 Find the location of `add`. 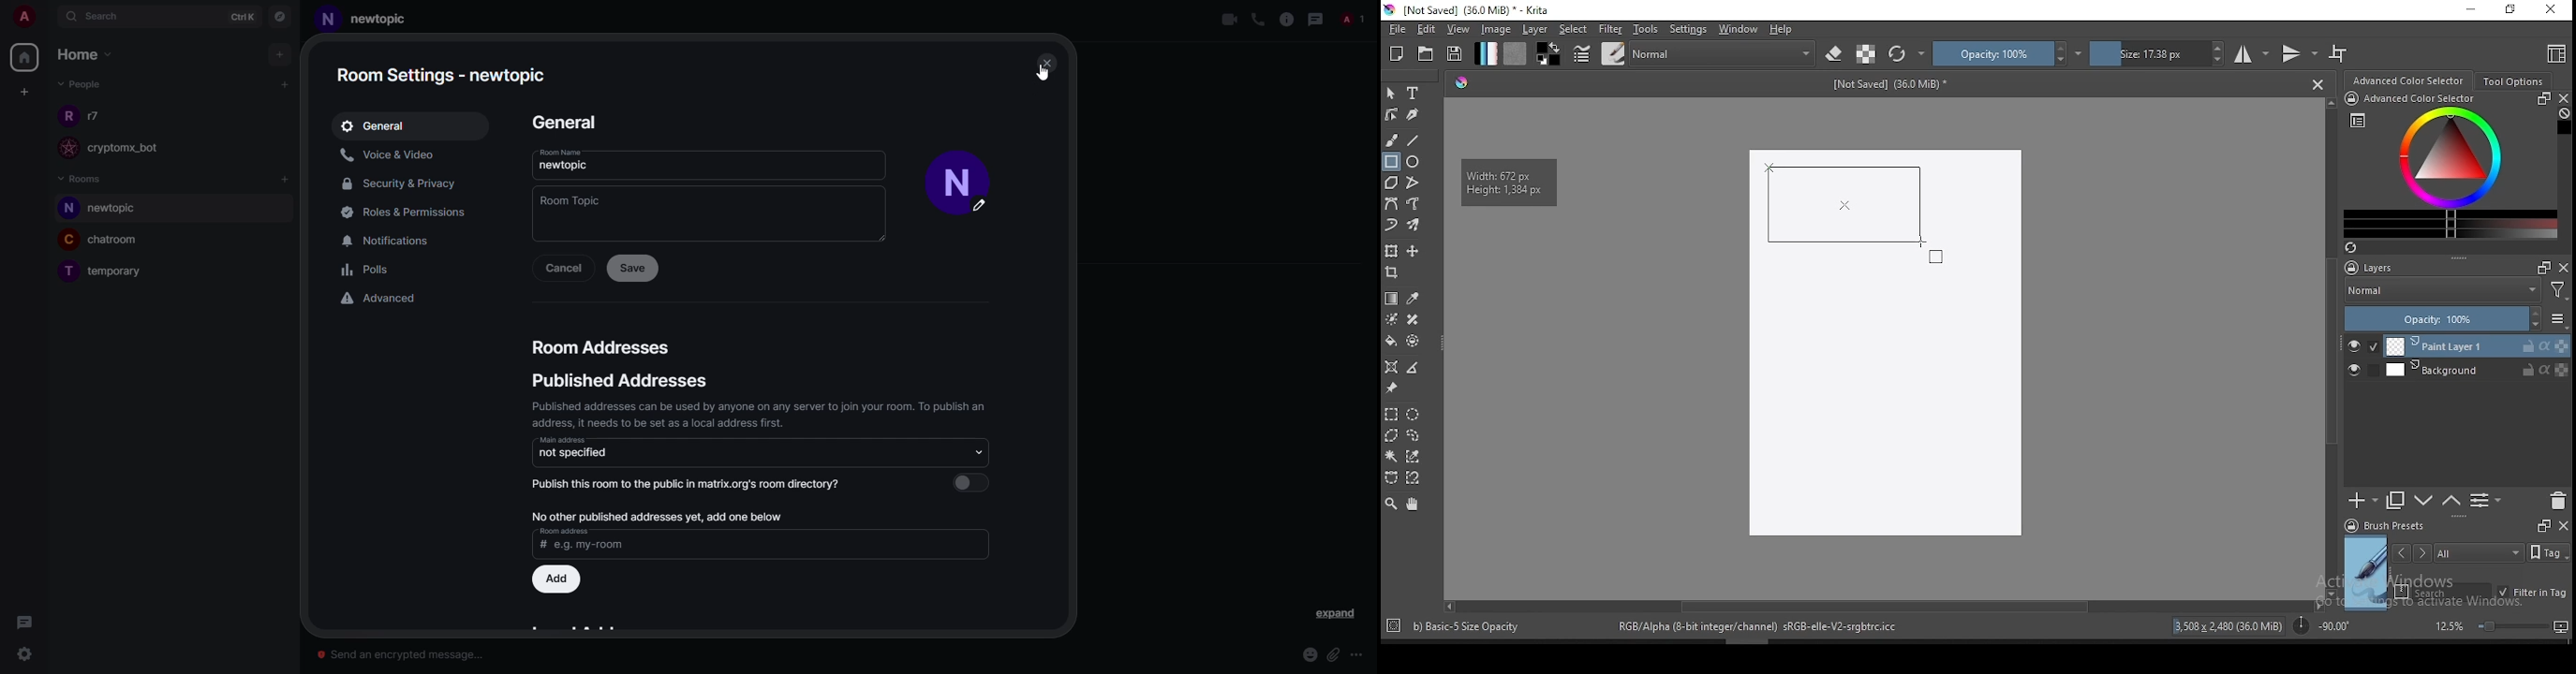

add is located at coordinates (286, 180).